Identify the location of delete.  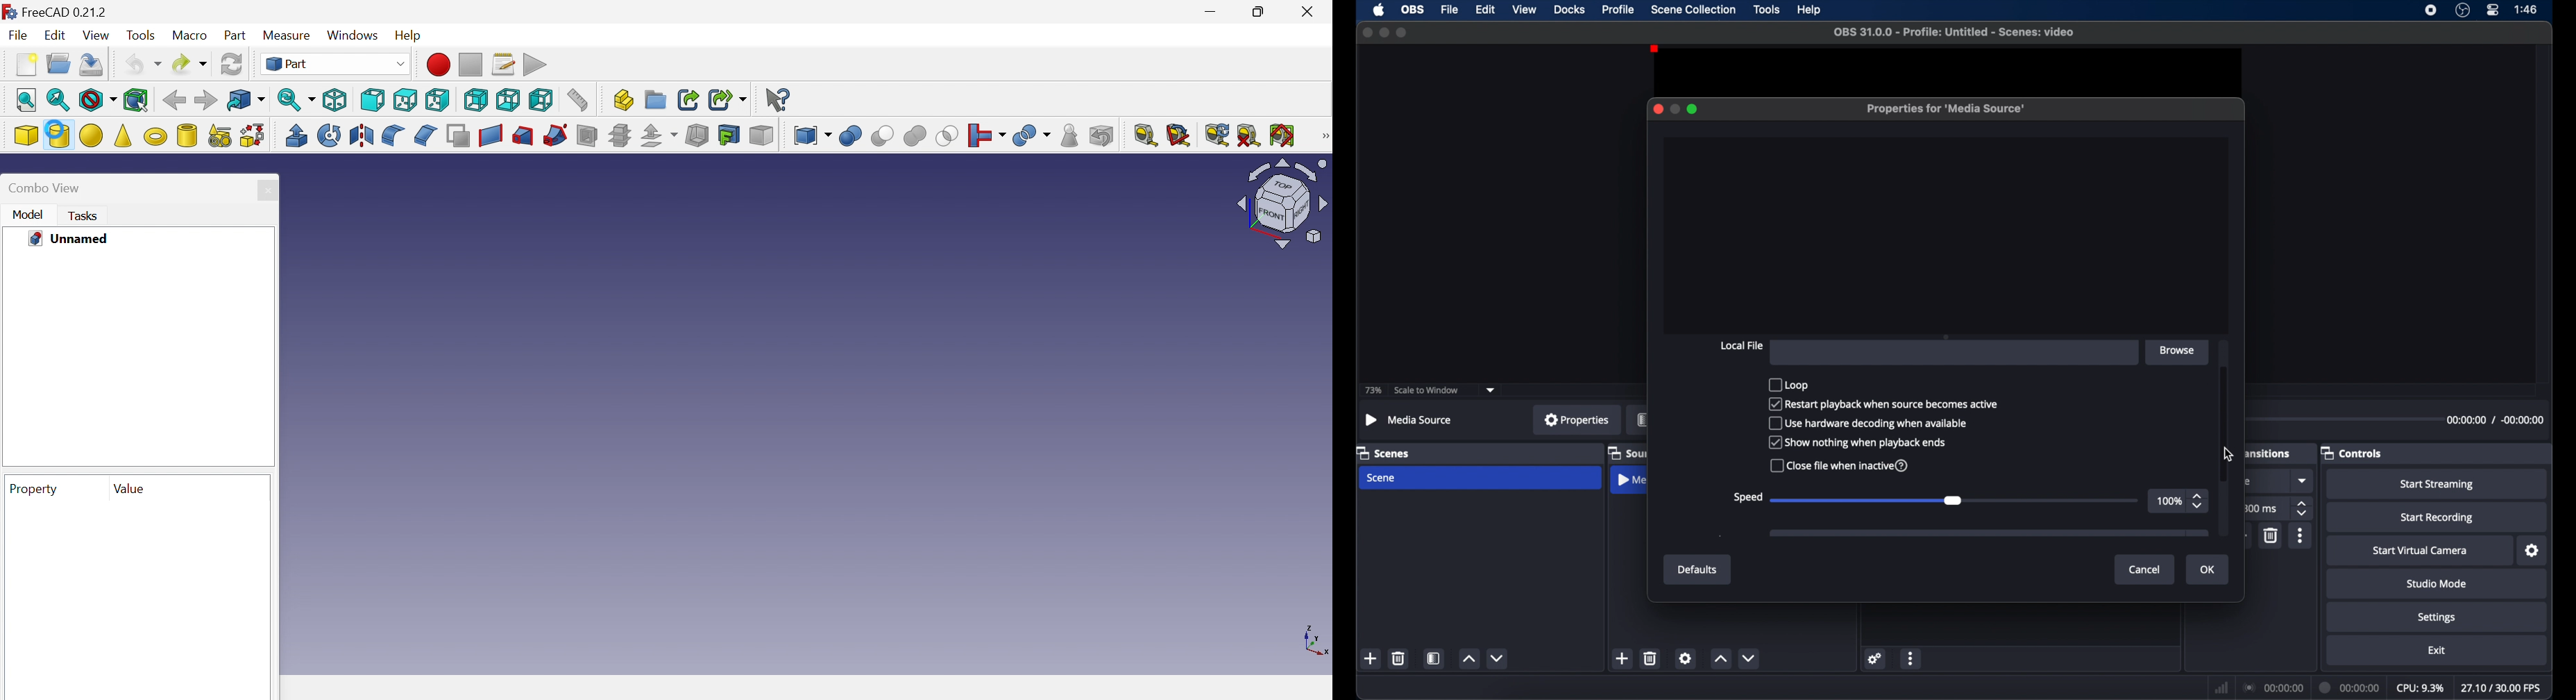
(1650, 658).